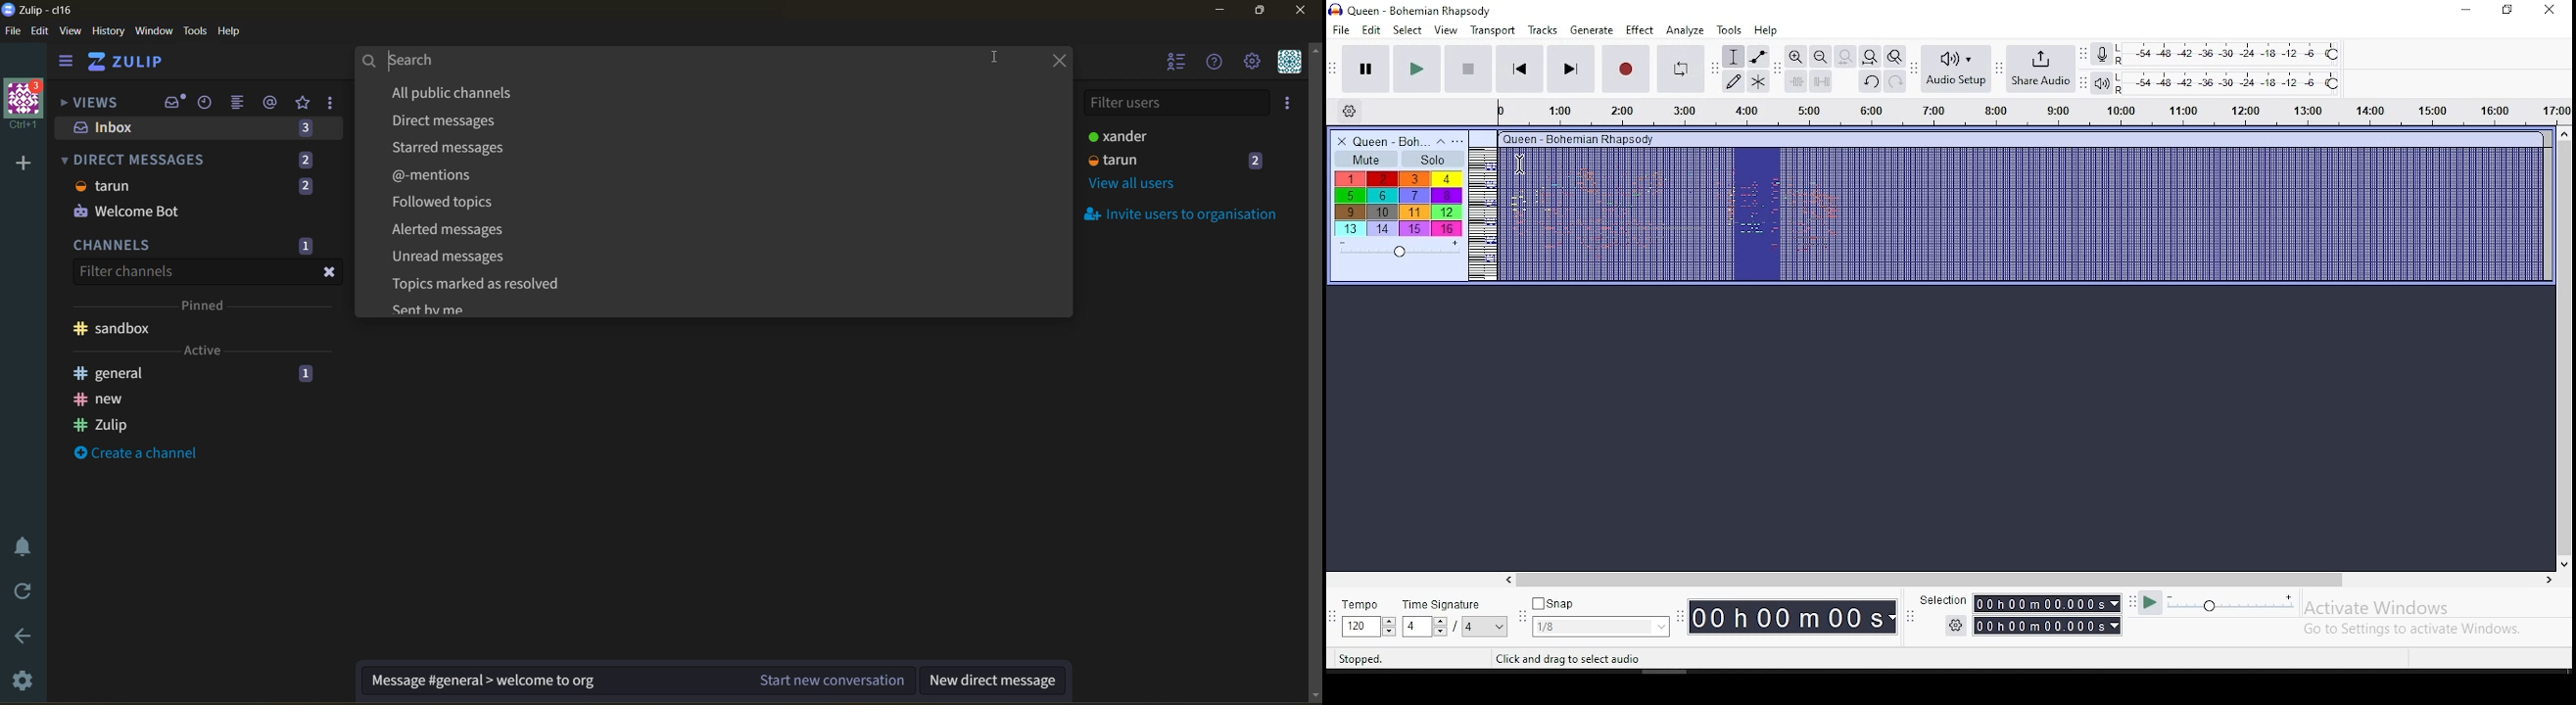 The image size is (2576, 728). Describe the element at coordinates (136, 159) in the screenshot. I see `DIRECT MESSAGES` at that location.